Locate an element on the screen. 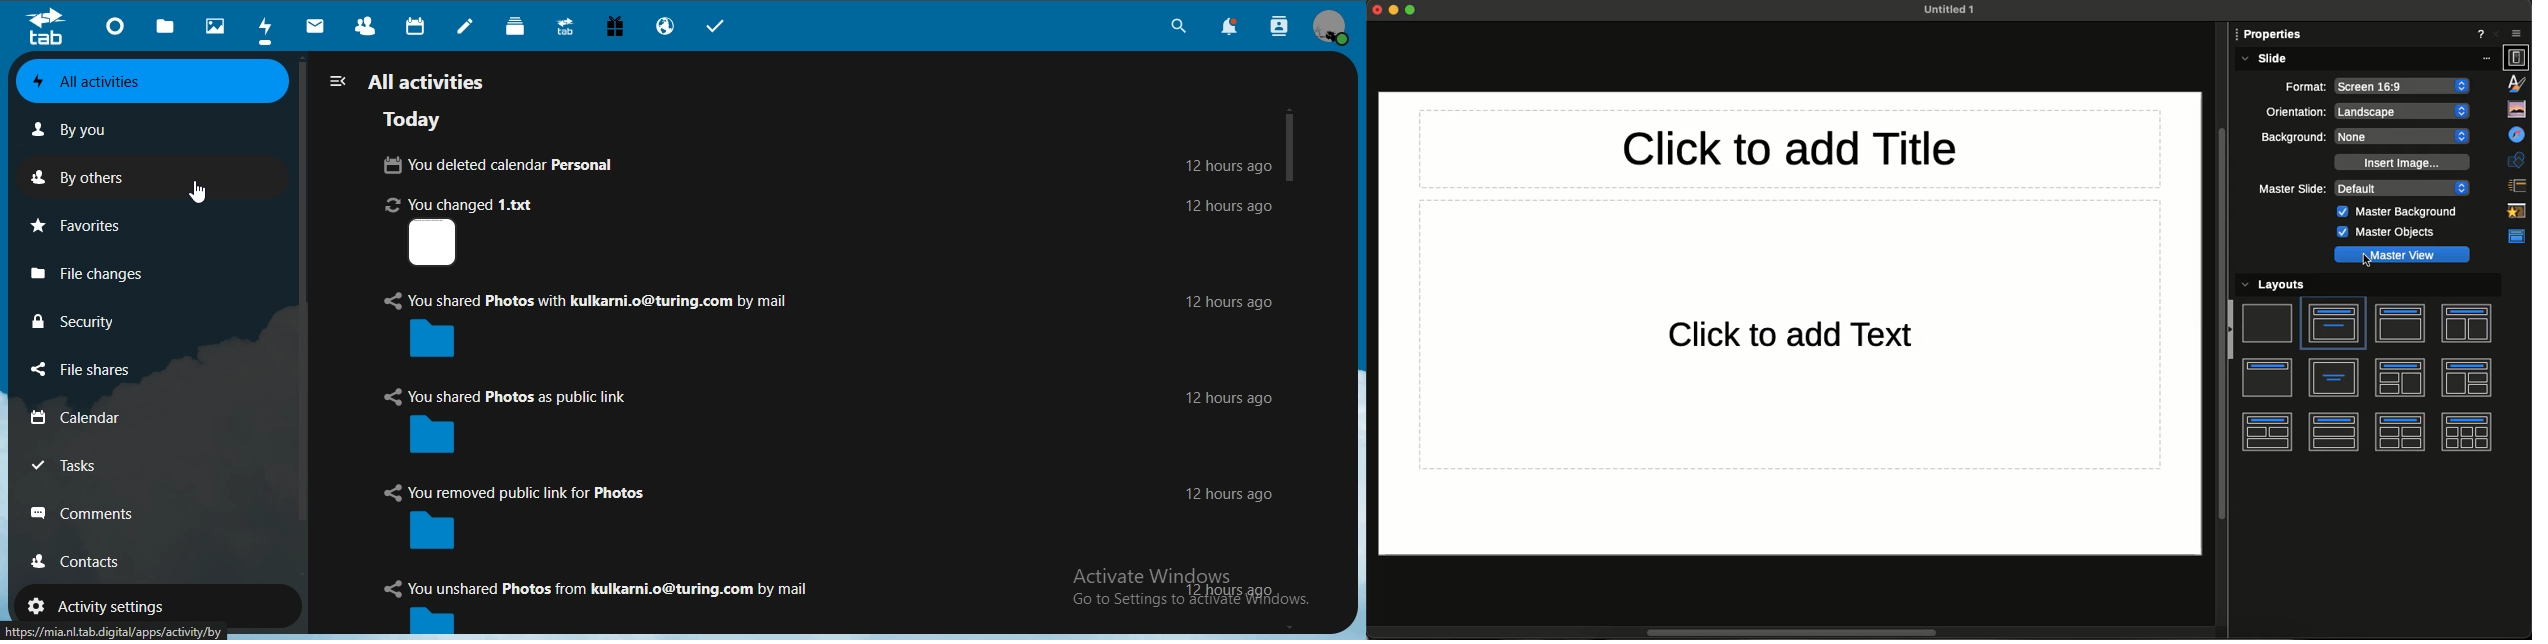 The width and height of the screenshot is (2548, 644). Gallery is located at coordinates (2516, 110).